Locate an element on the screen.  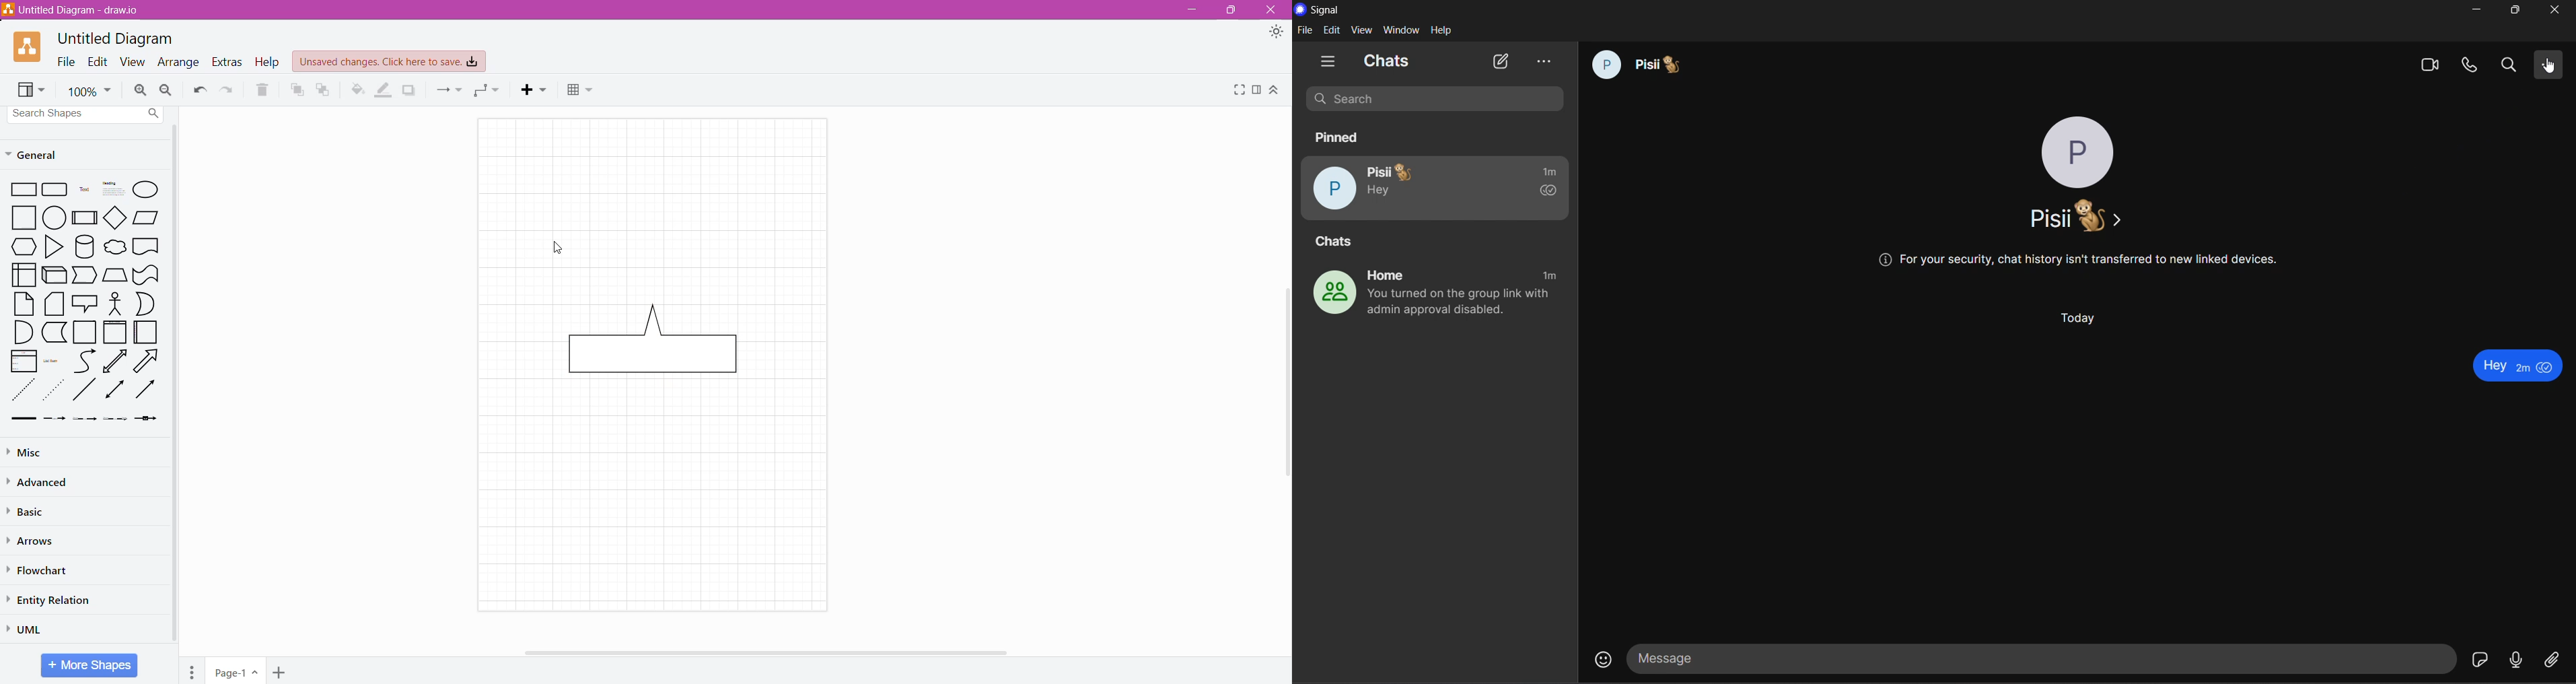
Fill Color is located at coordinates (356, 90).